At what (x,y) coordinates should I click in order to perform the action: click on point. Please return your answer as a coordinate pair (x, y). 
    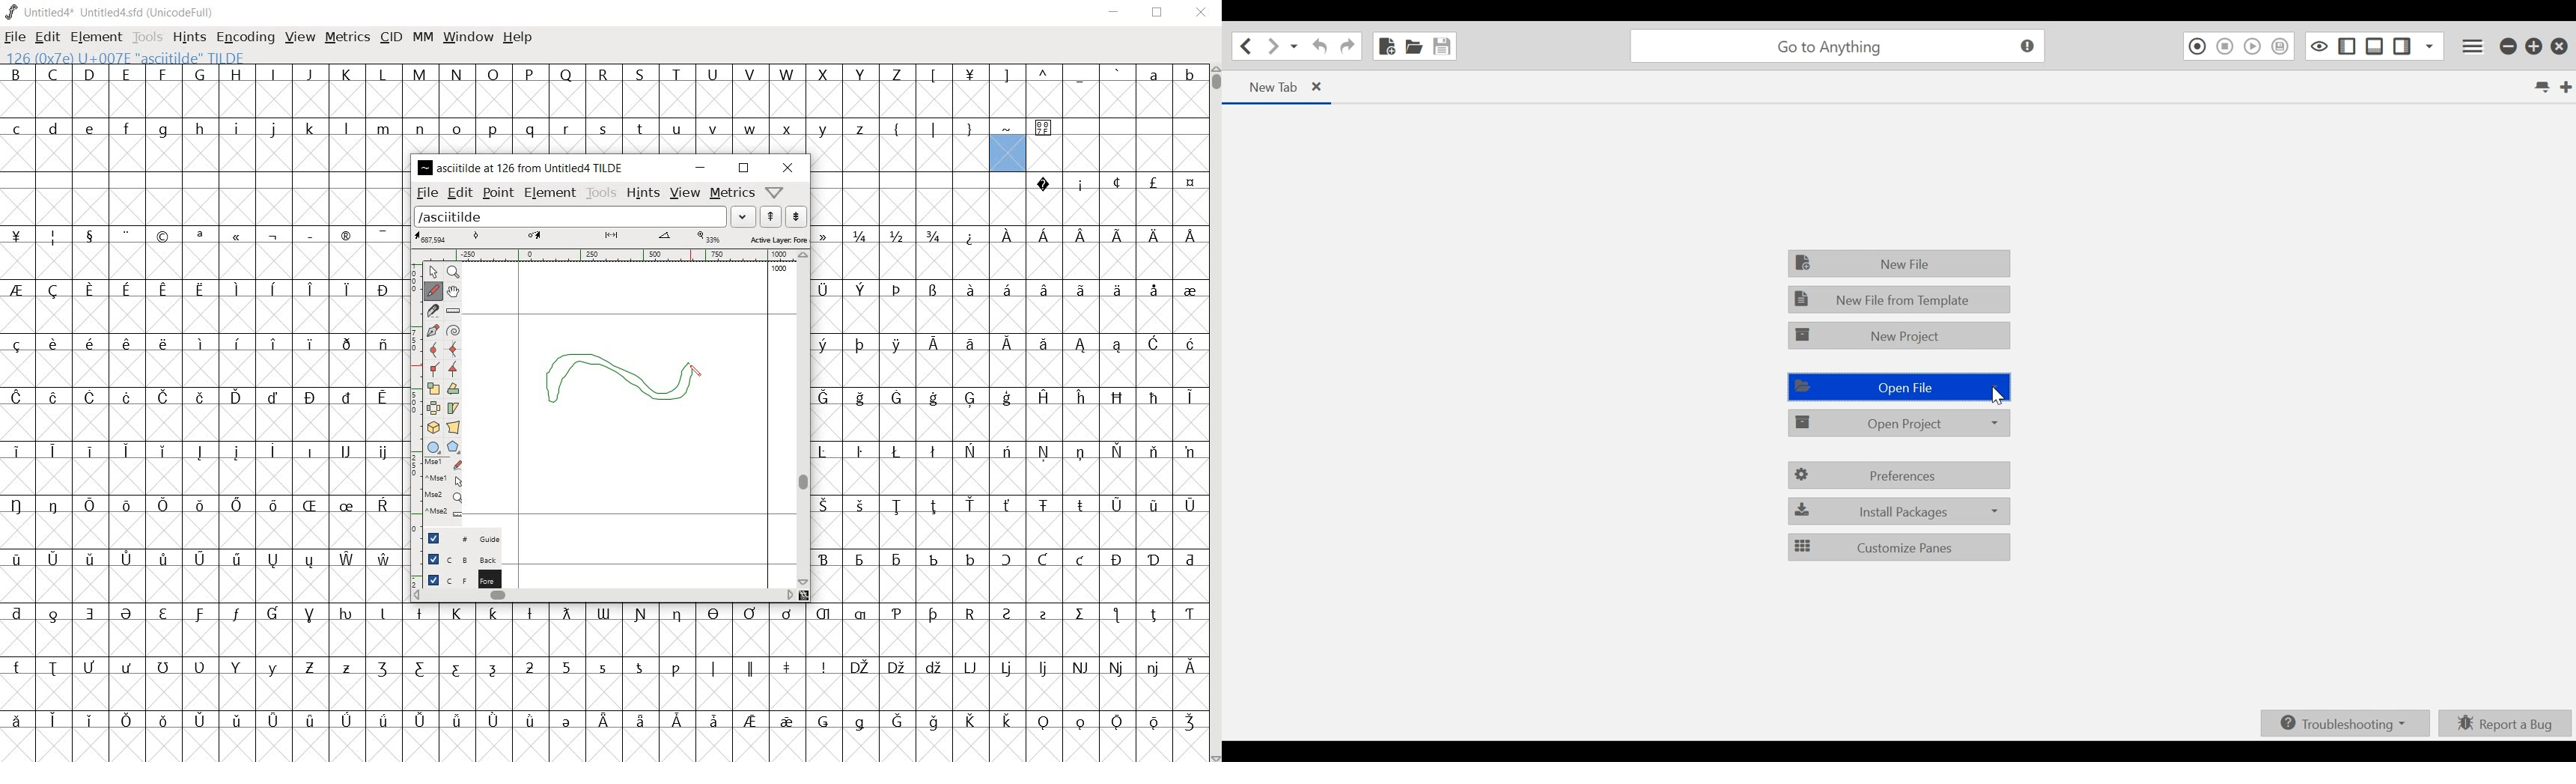
    Looking at the image, I should click on (499, 193).